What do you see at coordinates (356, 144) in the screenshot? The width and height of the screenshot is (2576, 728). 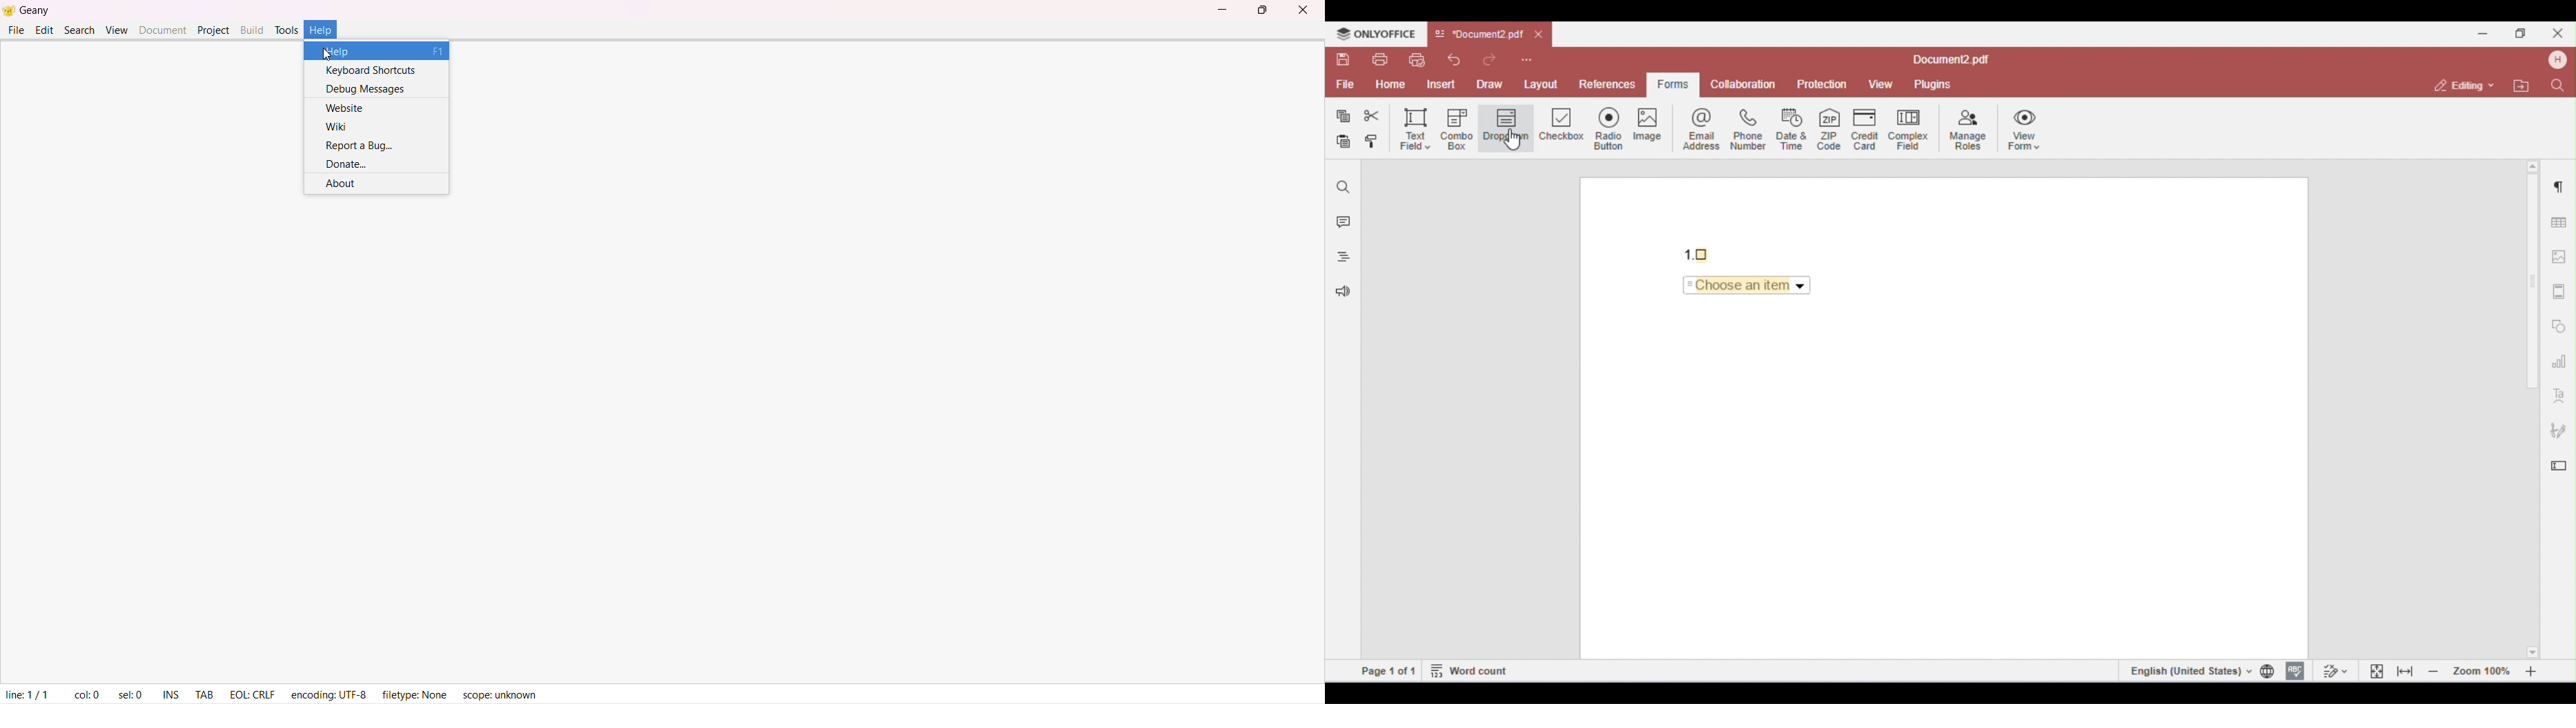 I see `report a bug` at bounding box center [356, 144].